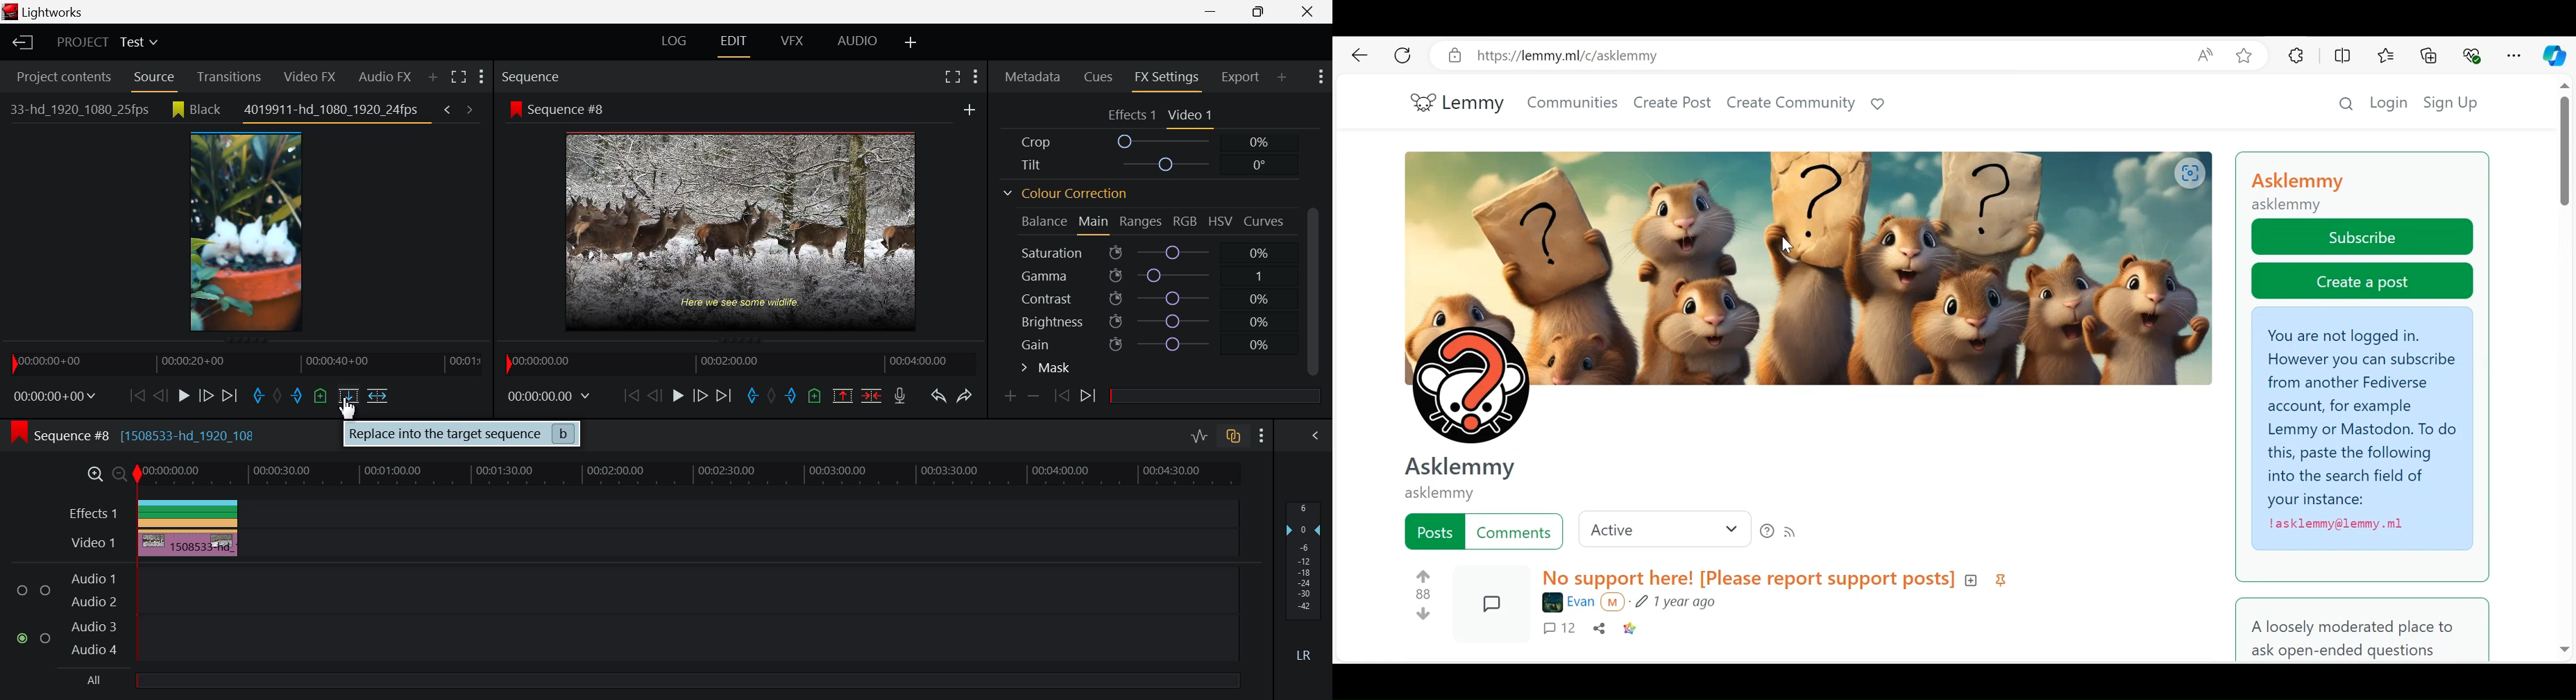 The height and width of the screenshot is (700, 2576). What do you see at coordinates (1630, 630) in the screenshot?
I see `link` at bounding box center [1630, 630].